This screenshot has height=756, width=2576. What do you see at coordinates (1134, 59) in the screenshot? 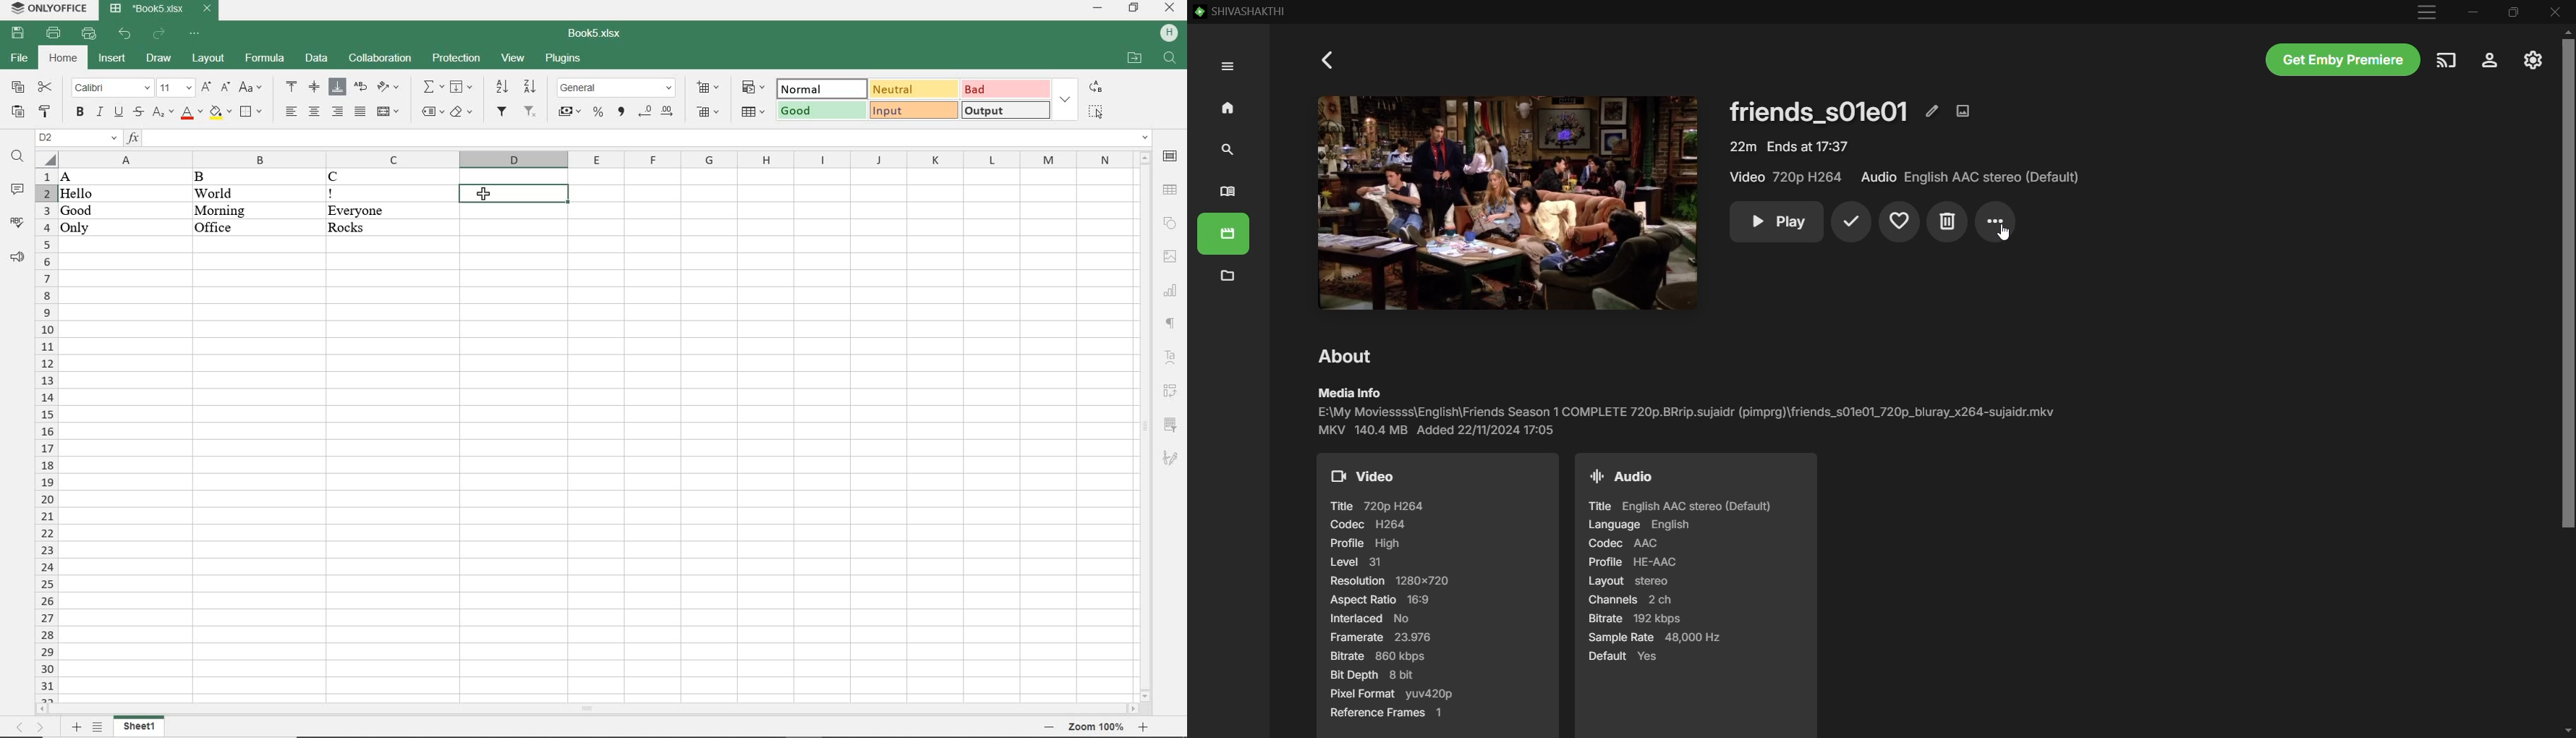
I see `OPEN FILE LOCATION` at bounding box center [1134, 59].